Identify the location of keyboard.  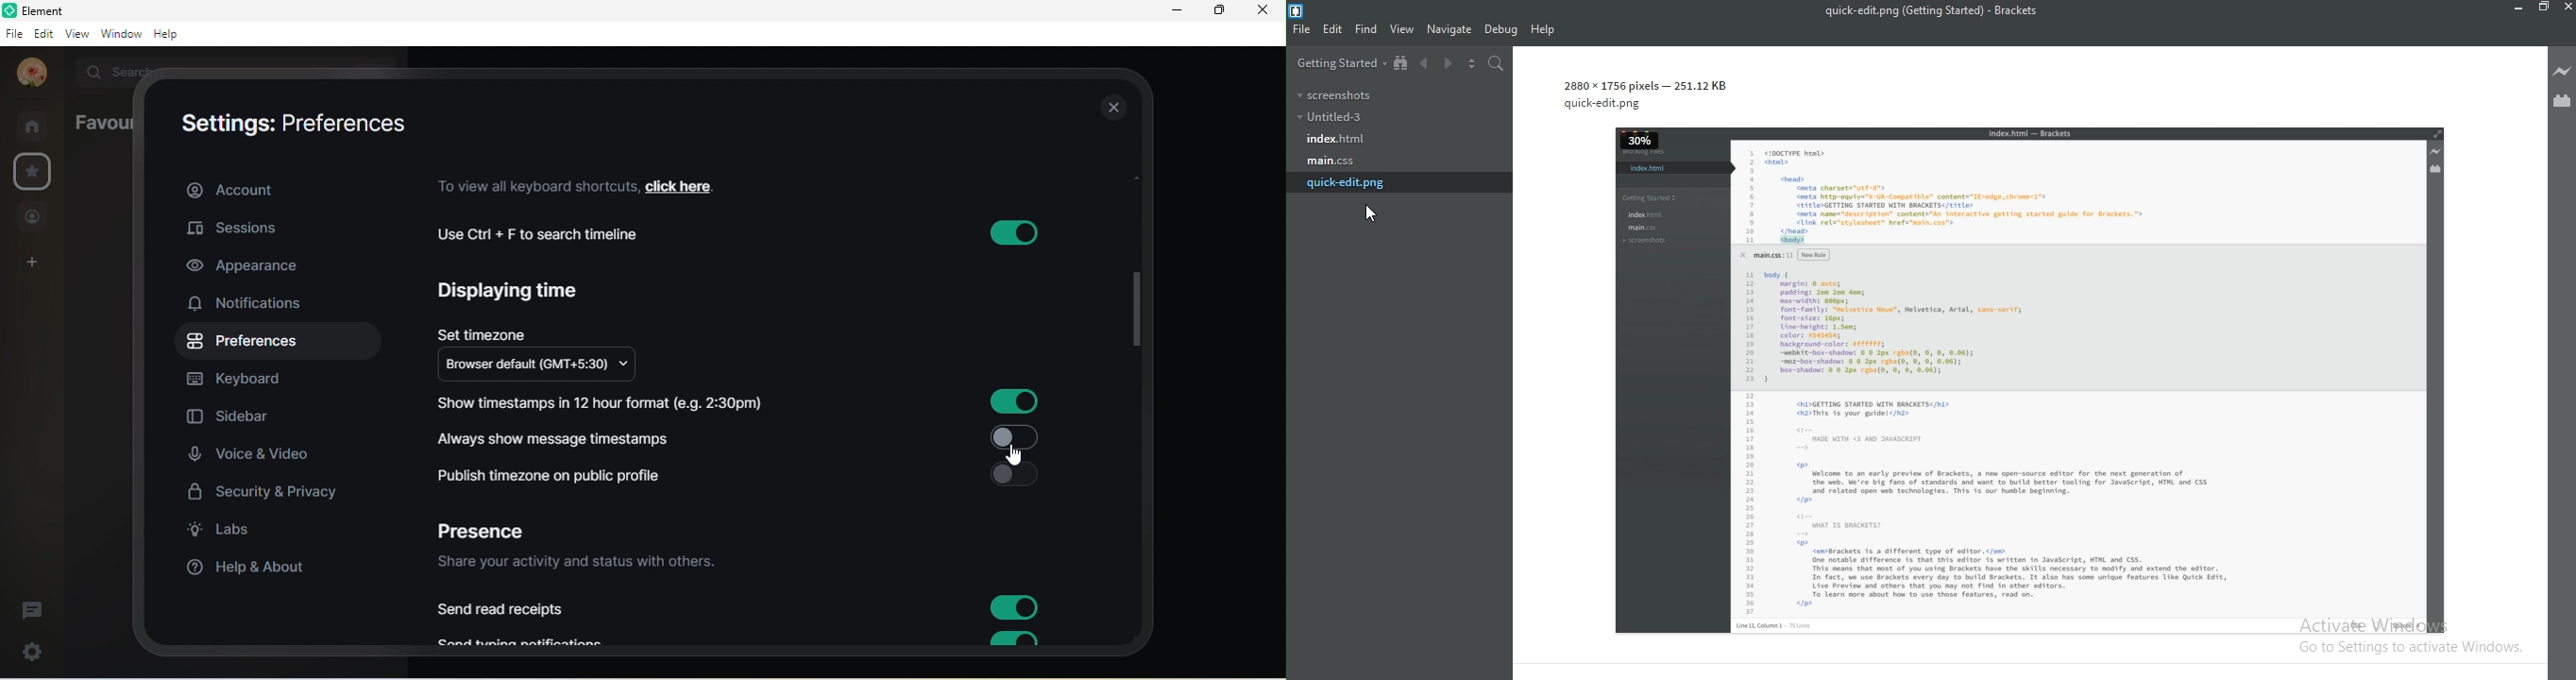
(249, 379).